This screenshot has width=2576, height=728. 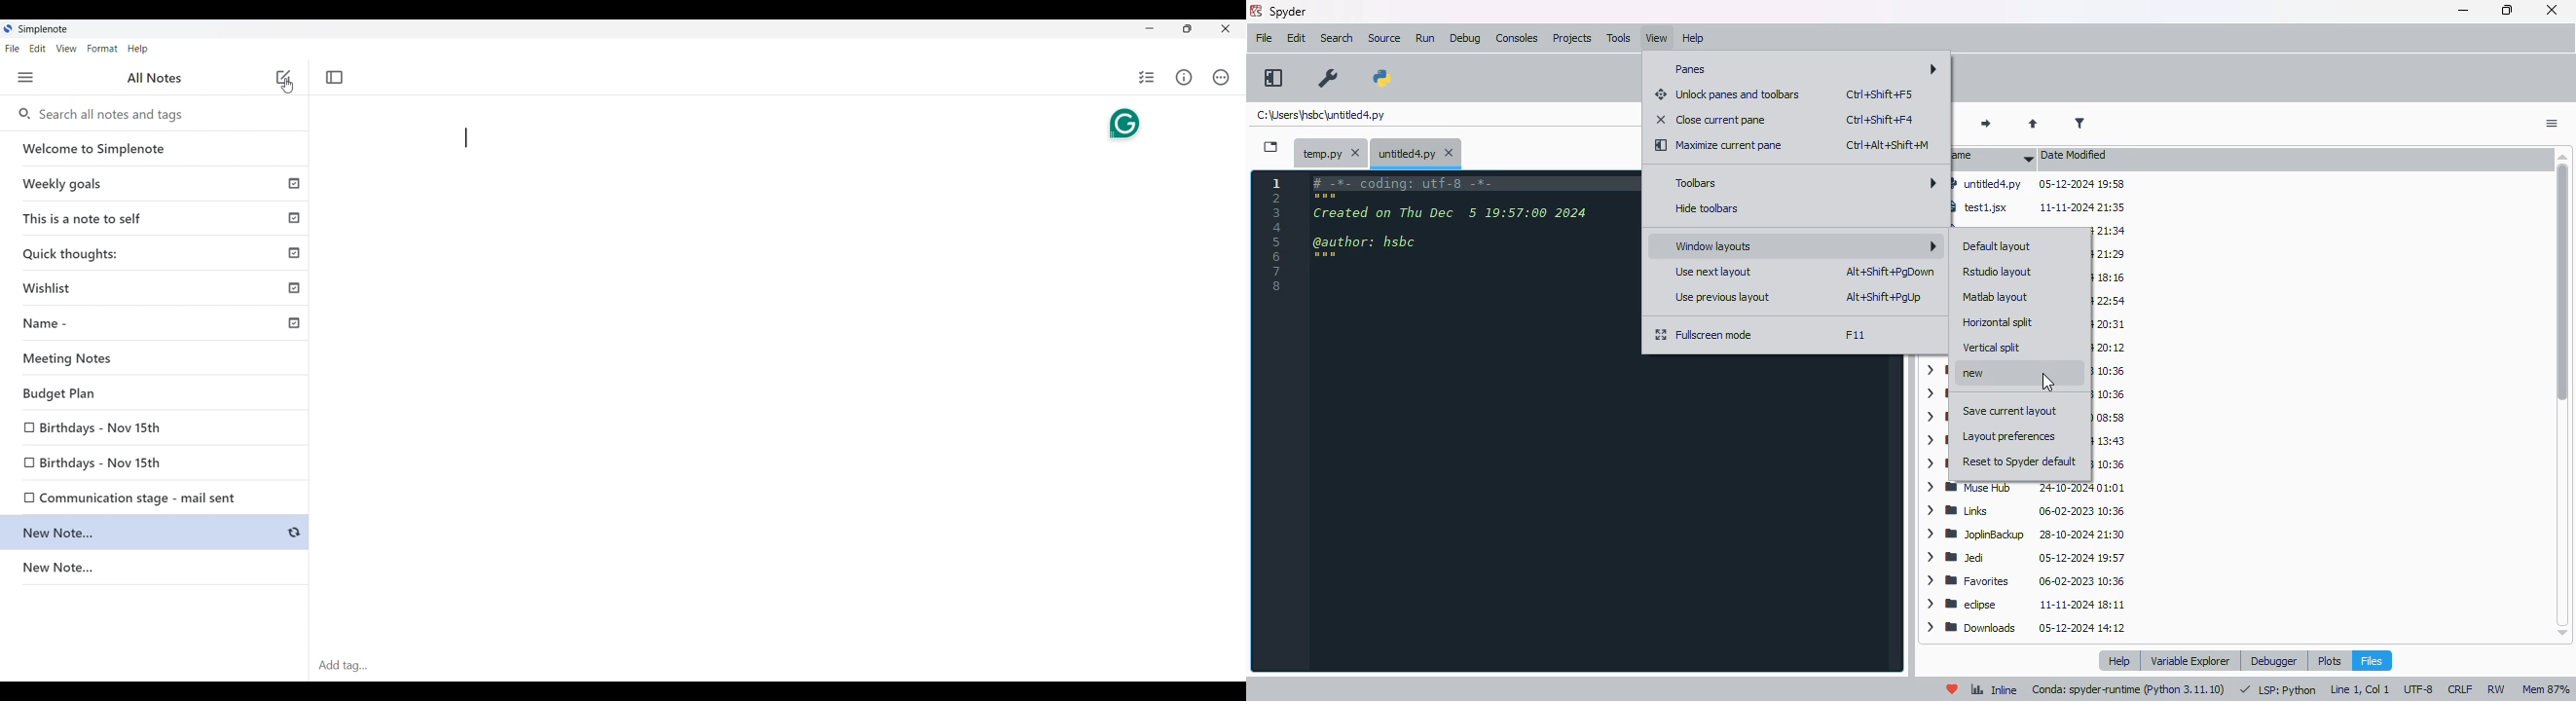 What do you see at coordinates (778, 666) in the screenshot?
I see `Click to type in tag` at bounding box center [778, 666].